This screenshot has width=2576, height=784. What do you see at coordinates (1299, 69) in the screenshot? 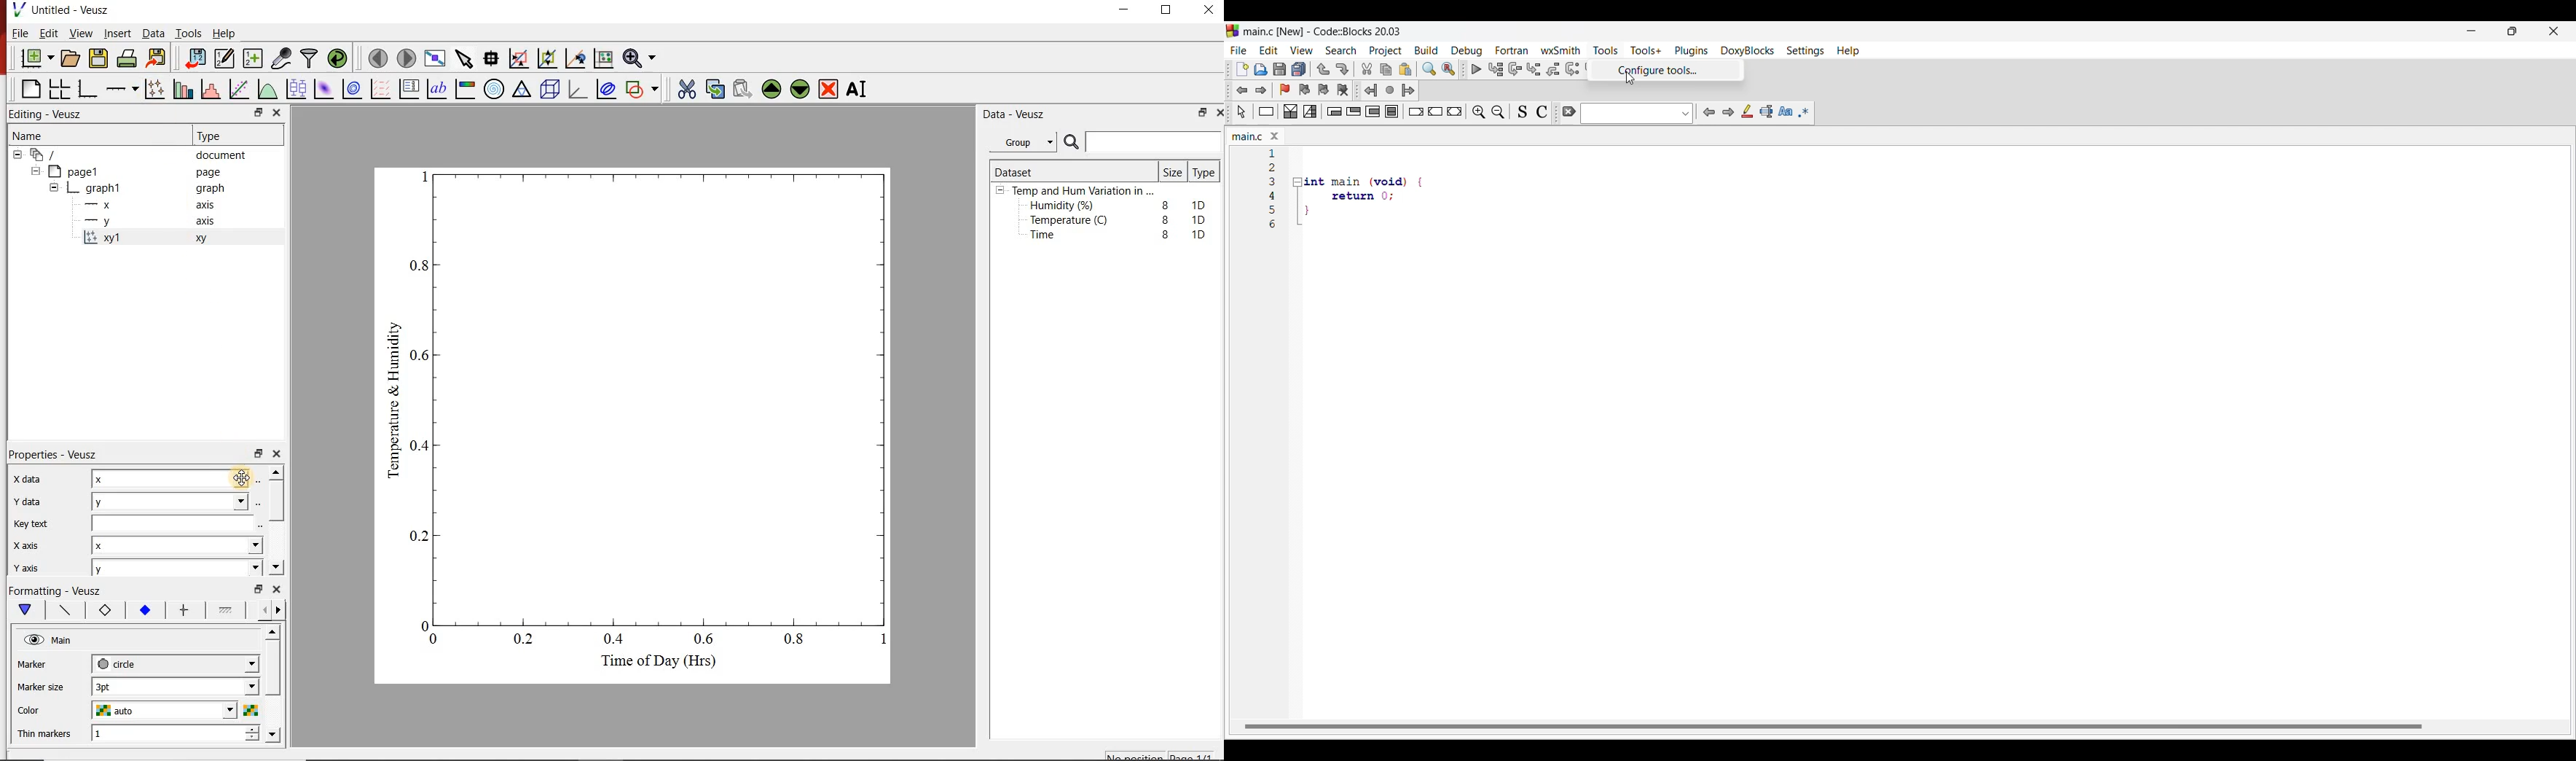
I see `Save everything` at bounding box center [1299, 69].